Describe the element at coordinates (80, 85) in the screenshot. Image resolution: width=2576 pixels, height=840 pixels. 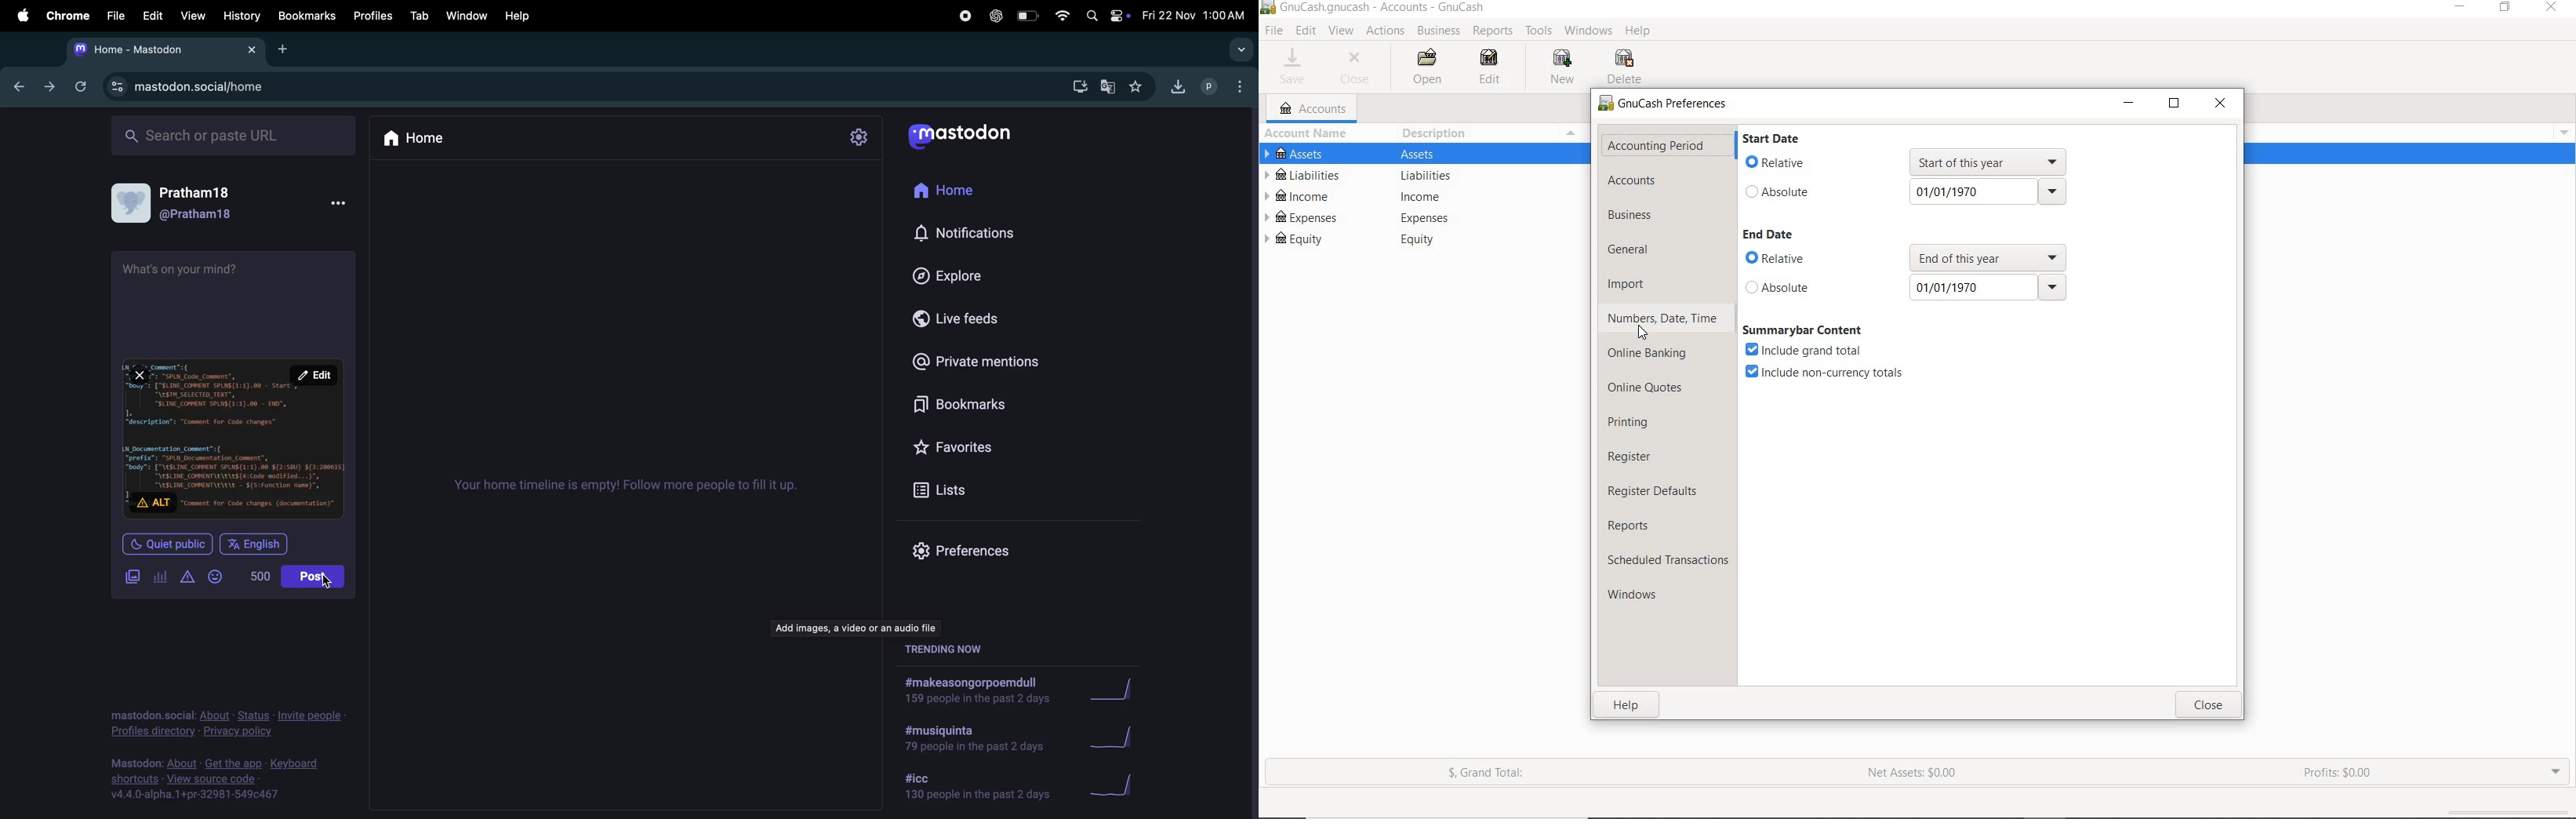
I see `refresh` at that location.